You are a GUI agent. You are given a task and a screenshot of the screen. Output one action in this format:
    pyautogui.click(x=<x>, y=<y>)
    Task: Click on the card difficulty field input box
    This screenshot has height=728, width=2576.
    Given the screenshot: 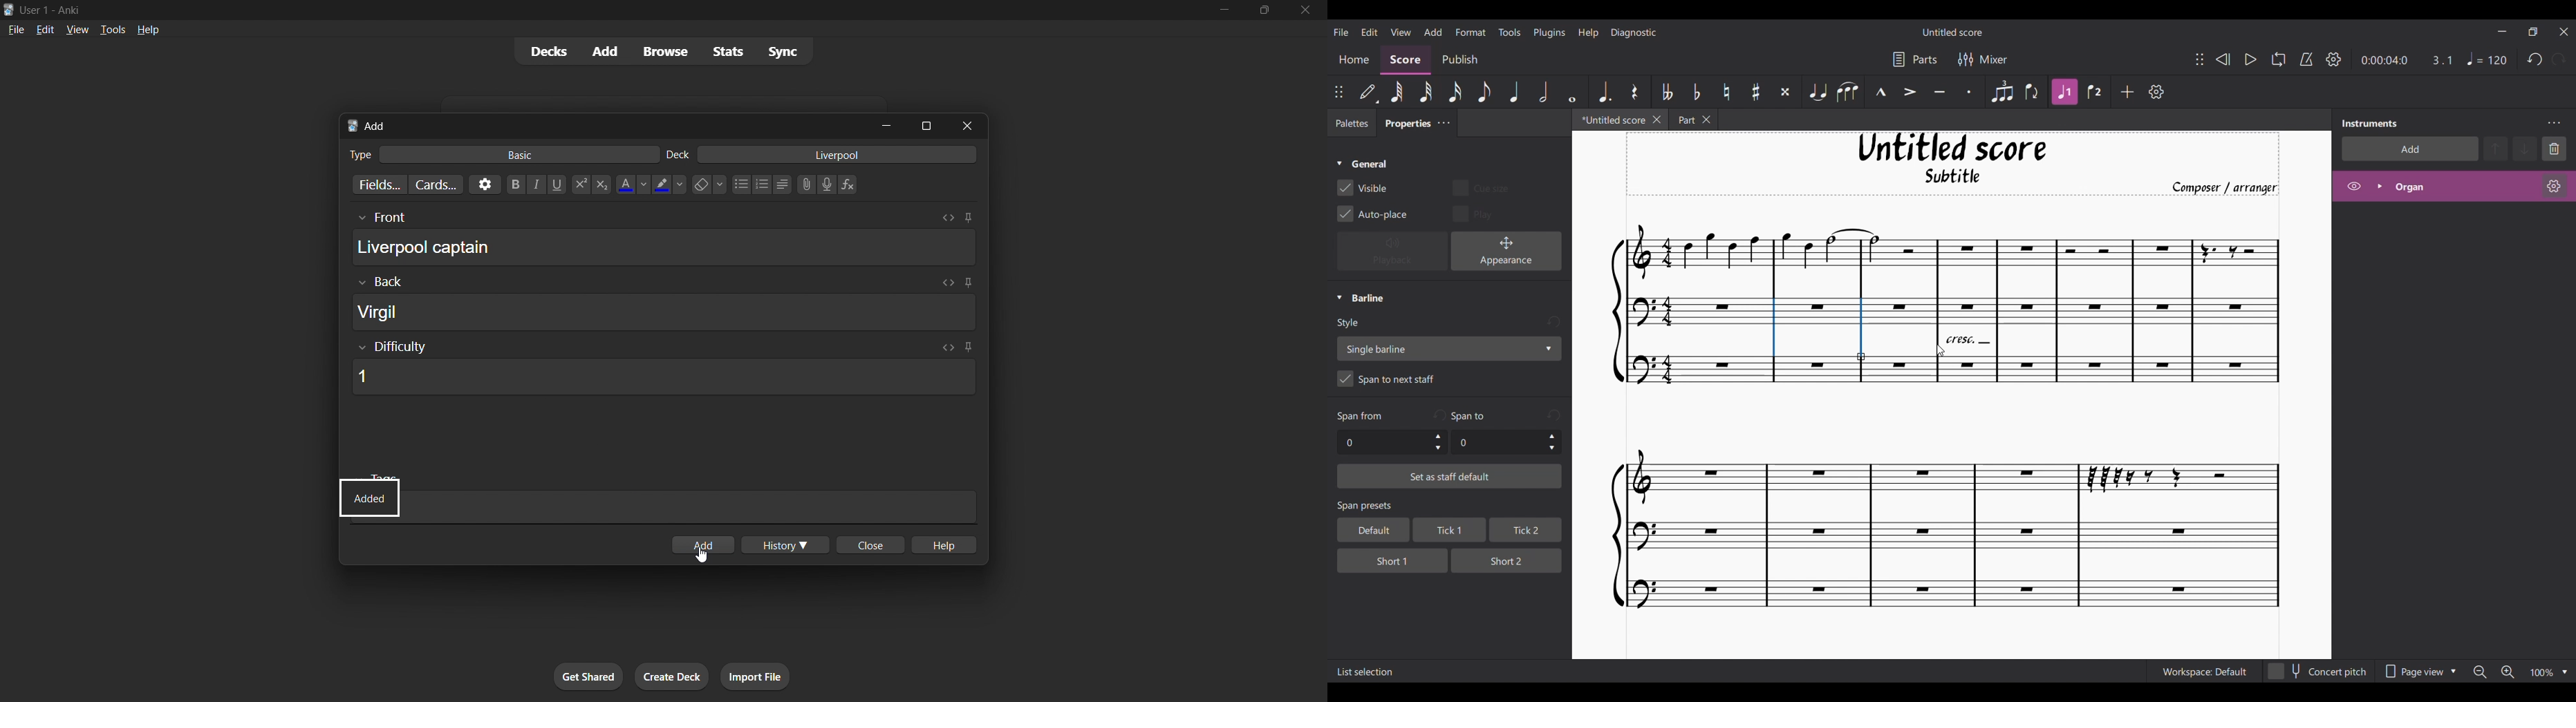 What is the action you would take?
    pyautogui.click(x=664, y=377)
    